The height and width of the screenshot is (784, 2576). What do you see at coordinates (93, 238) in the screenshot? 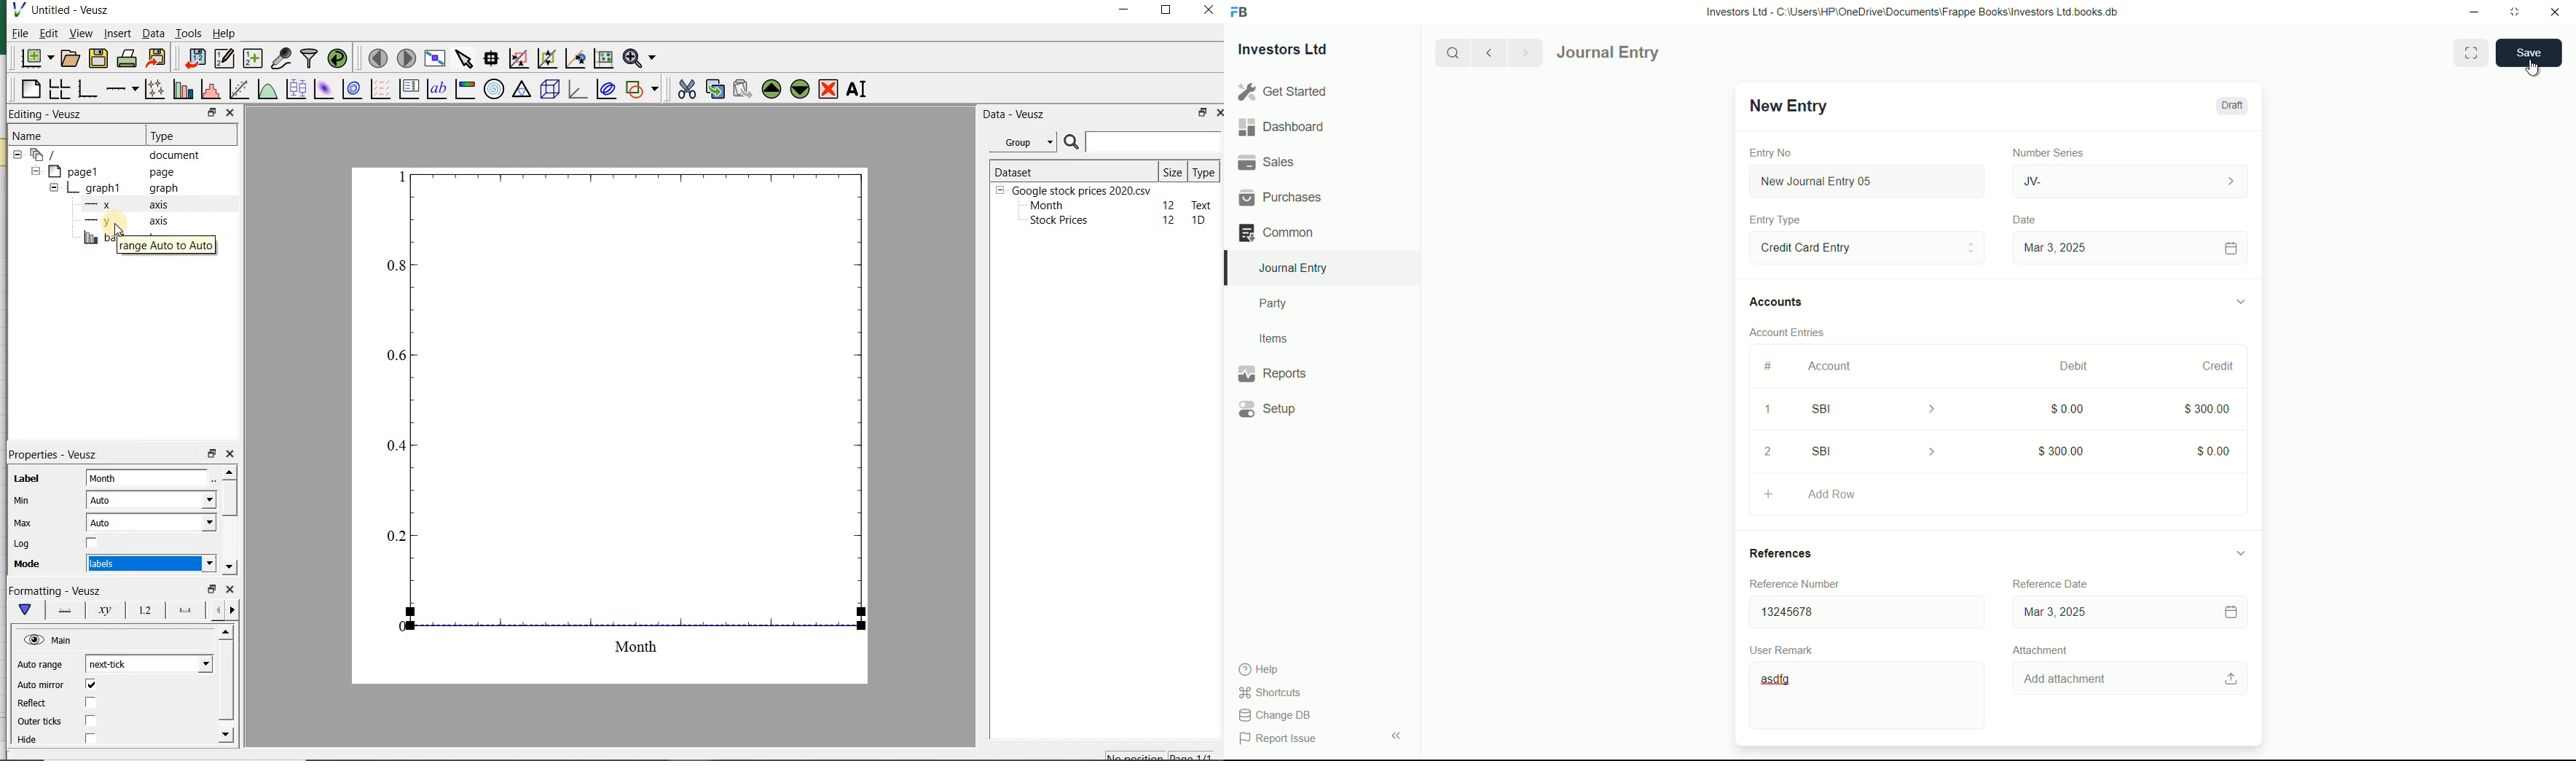
I see `bar1` at bounding box center [93, 238].